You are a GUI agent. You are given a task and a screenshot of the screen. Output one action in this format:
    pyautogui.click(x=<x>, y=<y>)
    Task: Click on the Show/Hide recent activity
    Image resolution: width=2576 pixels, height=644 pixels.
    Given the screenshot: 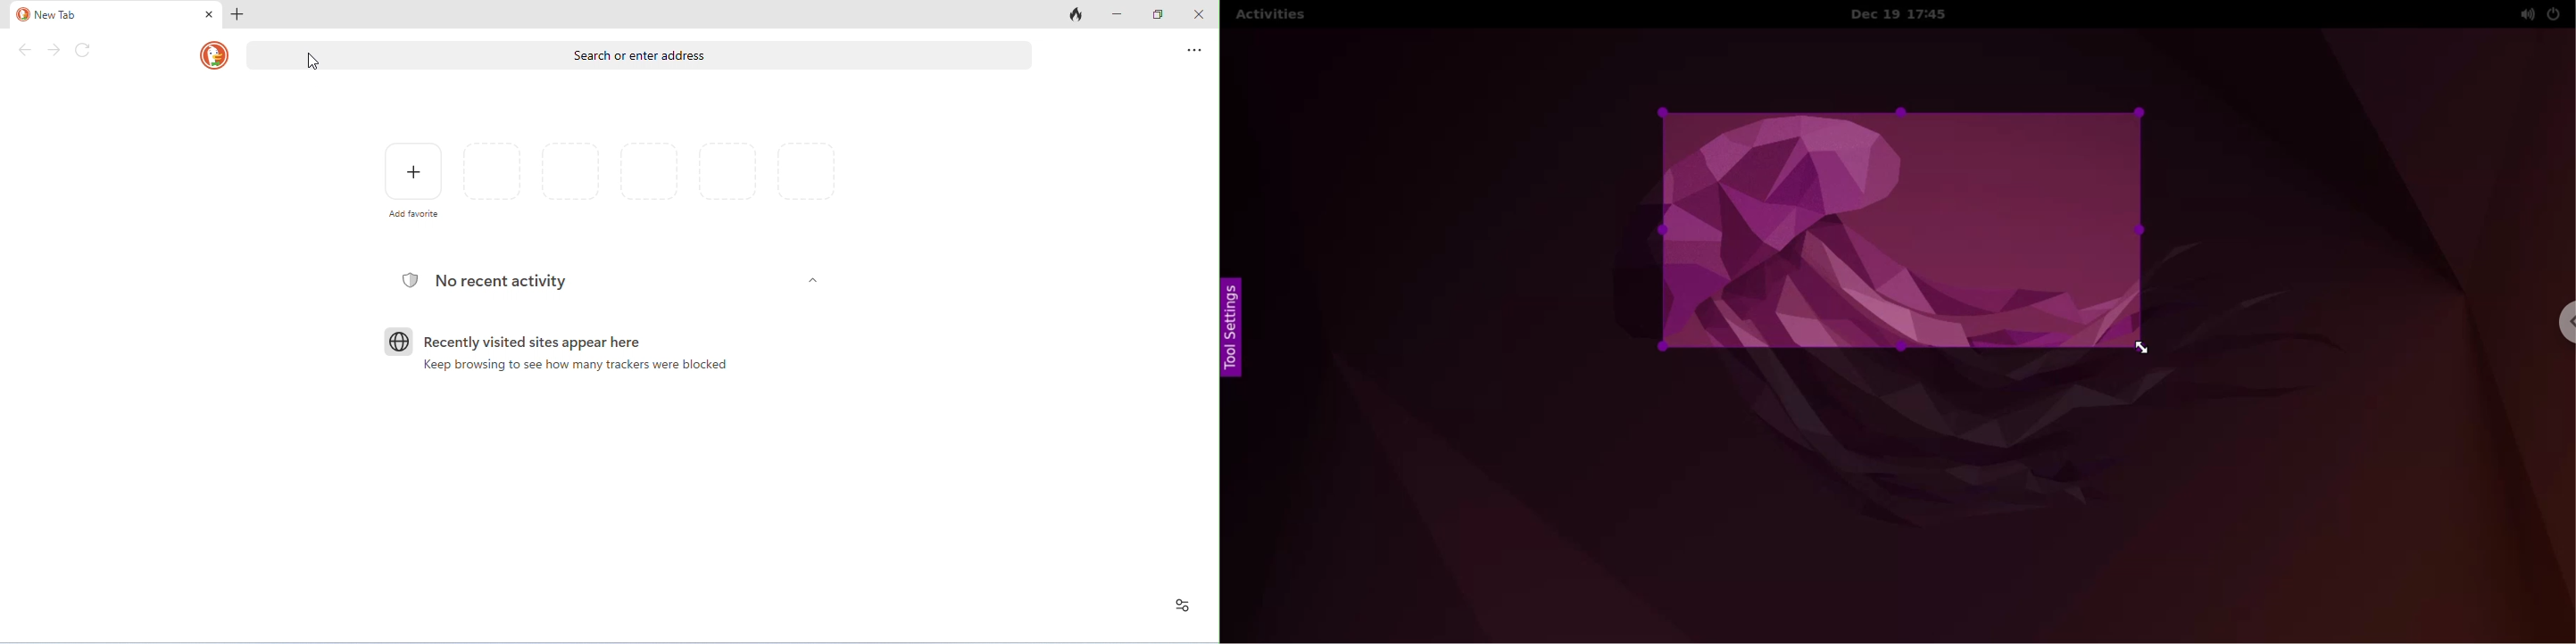 What is the action you would take?
    pyautogui.click(x=813, y=280)
    